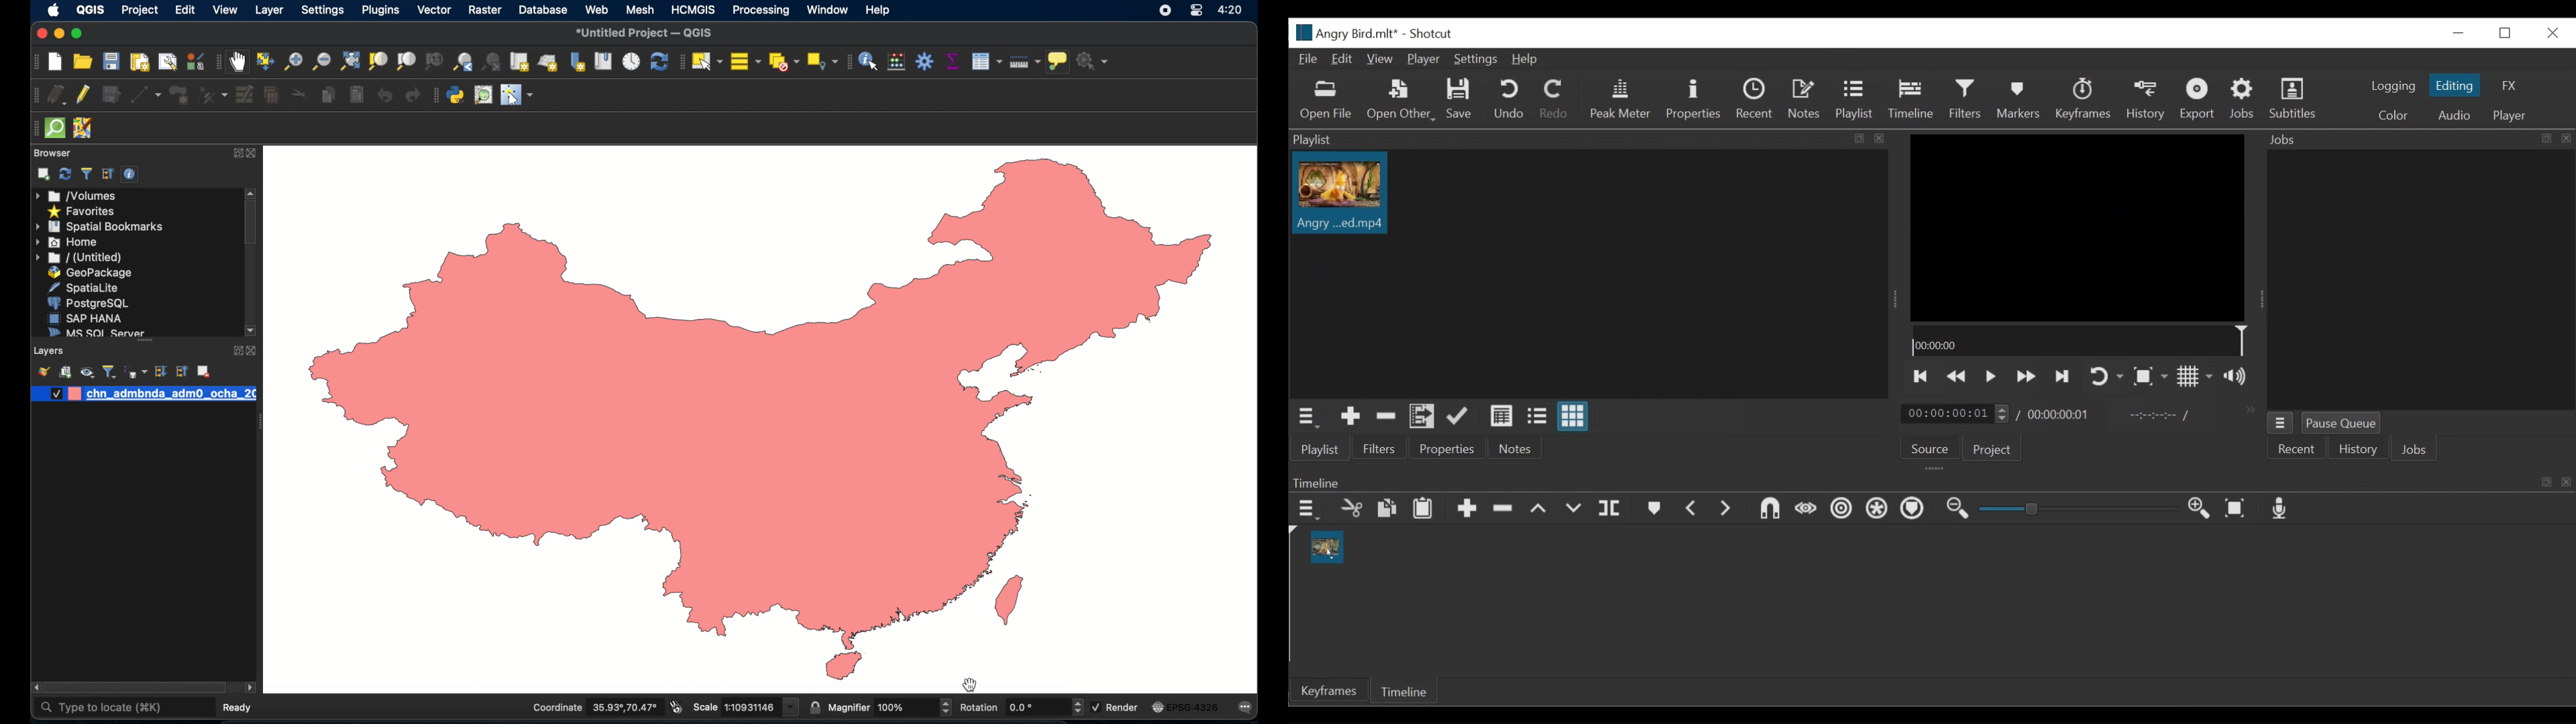  What do you see at coordinates (1379, 450) in the screenshot?
I see `Filters` at bounding box center [1379, 450].